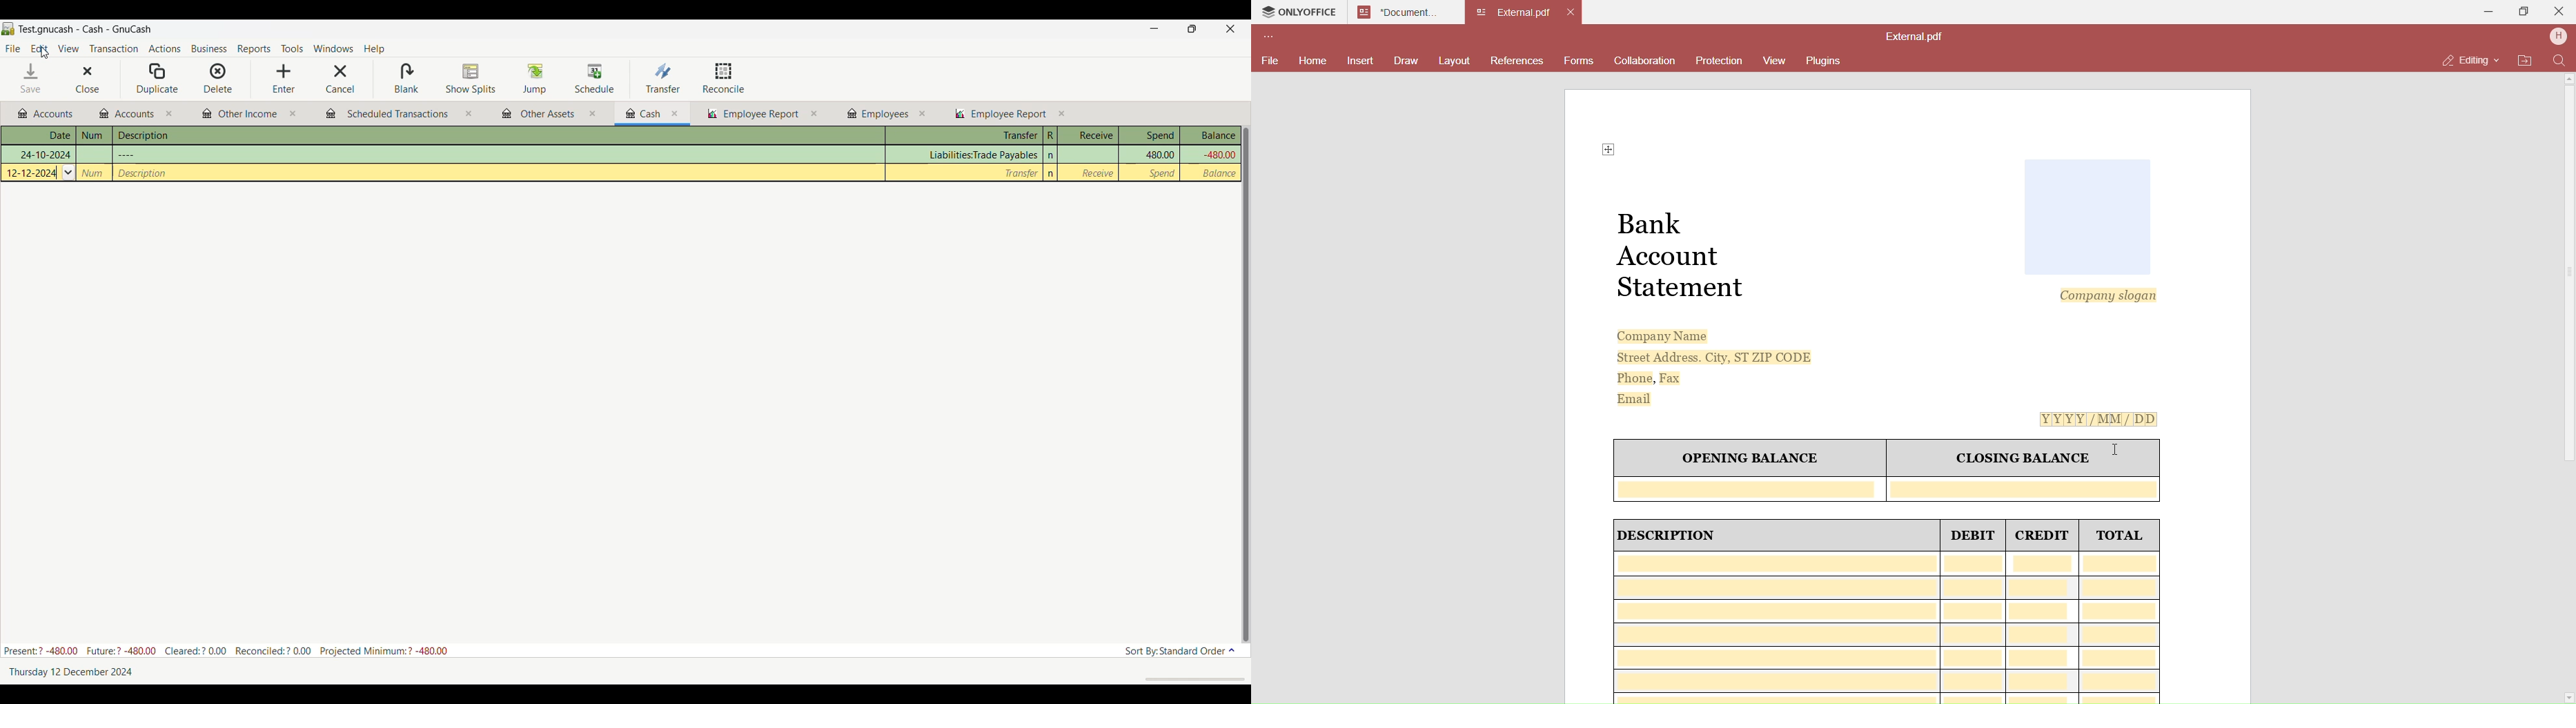 This screenshot has width=2576, height=728. Describe the element at coordinates (31, 78) in the screenshot. I see `Save` at that location.